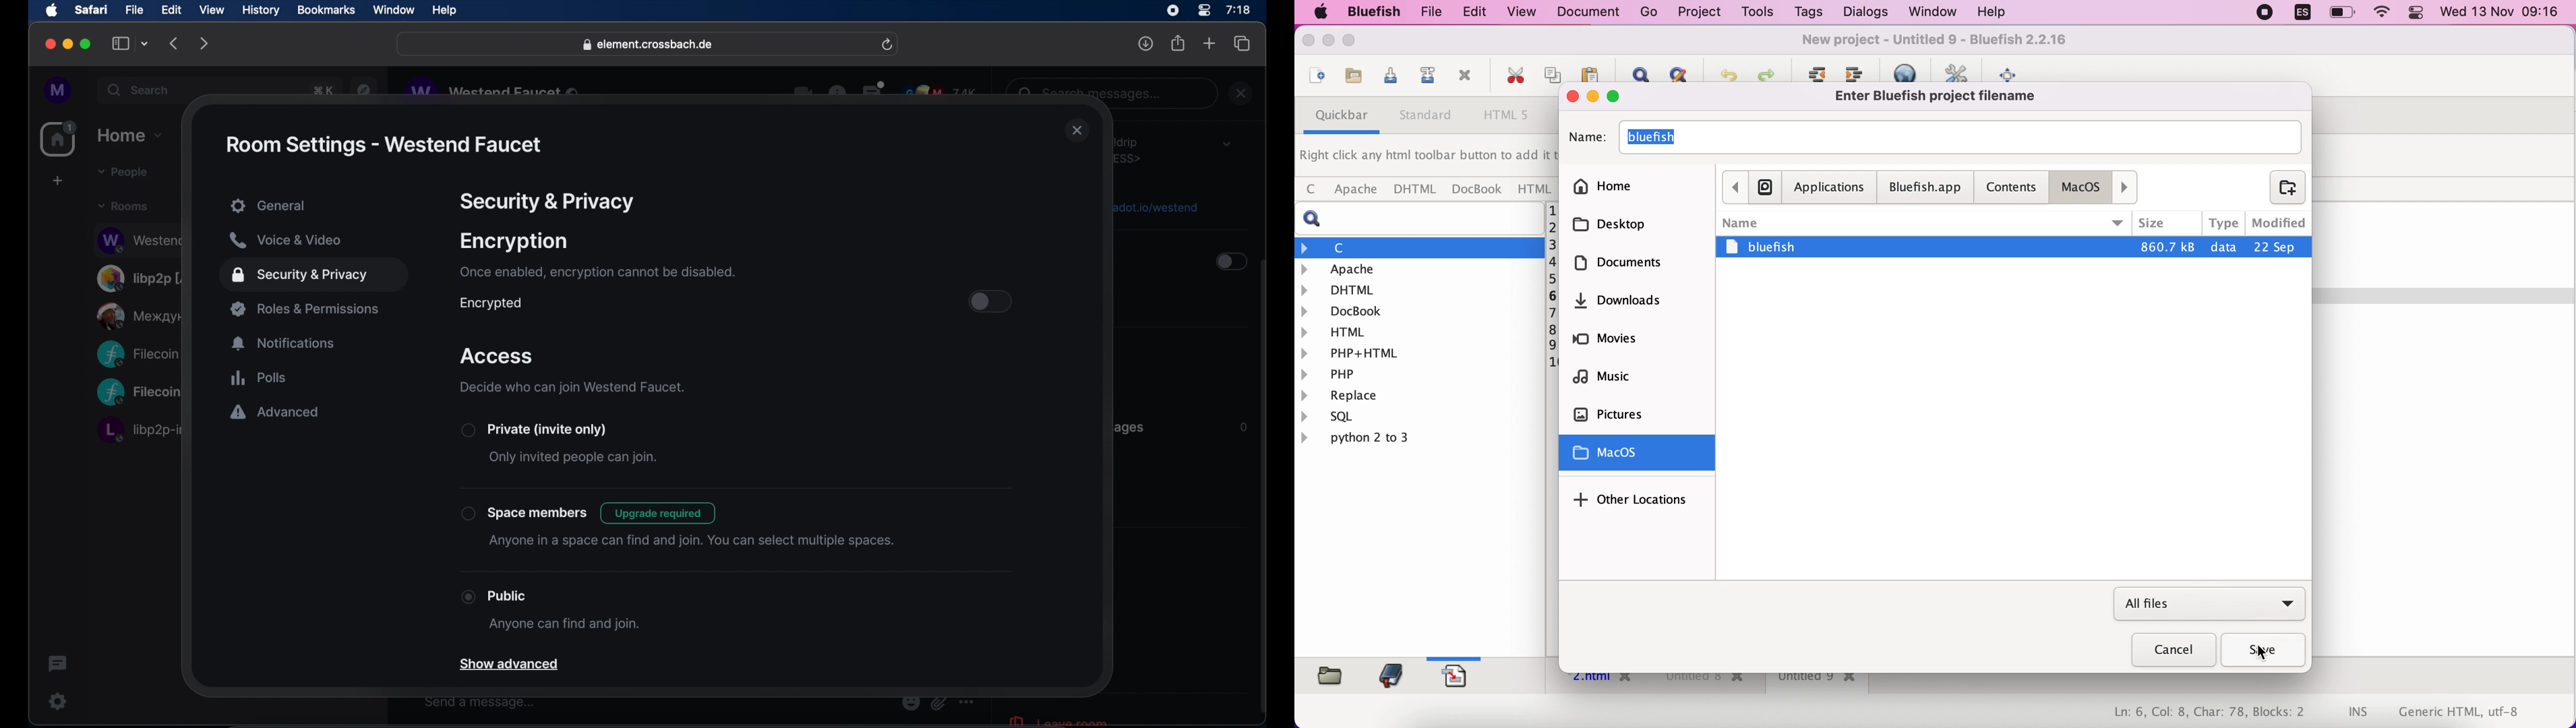 Image resolution: width=2576 pixels, height=728 pixels. Describe the element at coordinates (1678, 73) in the screenshot. I see `advanced find and replace` at that location.